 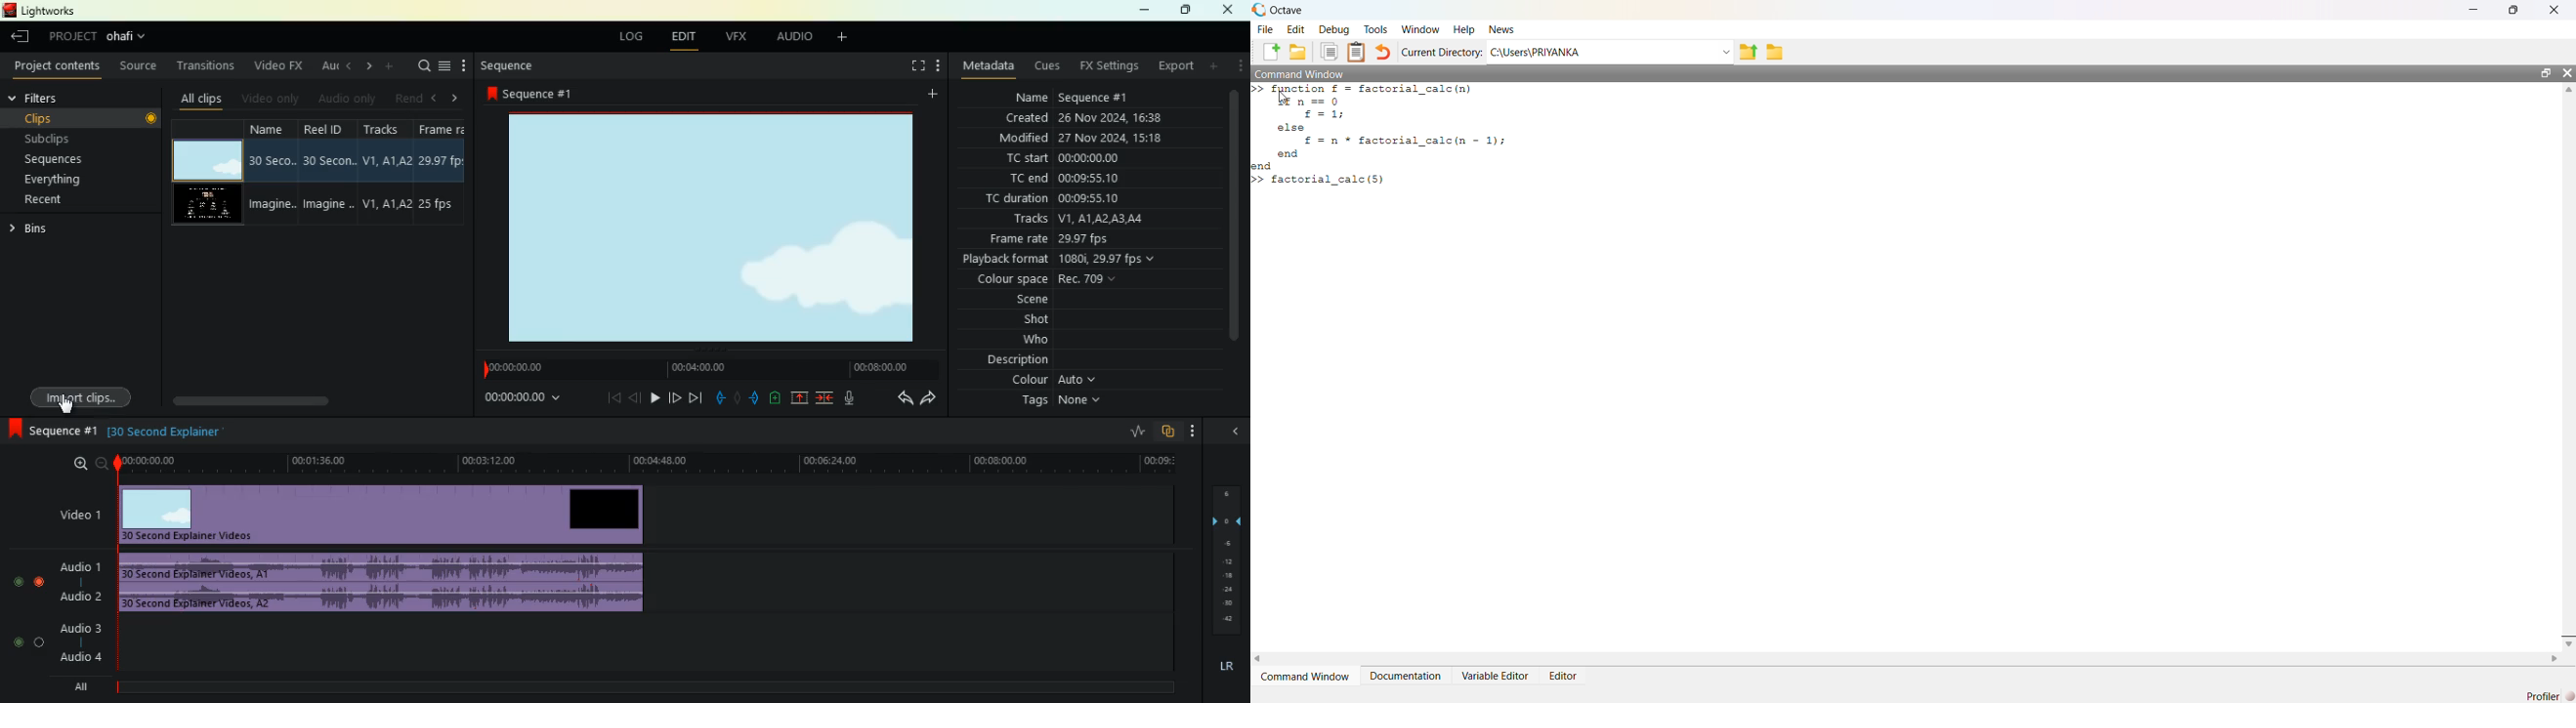 What do you see at coordinates (84, 689) in the screenshot?
I see `all` at bounding box center [84, 689].